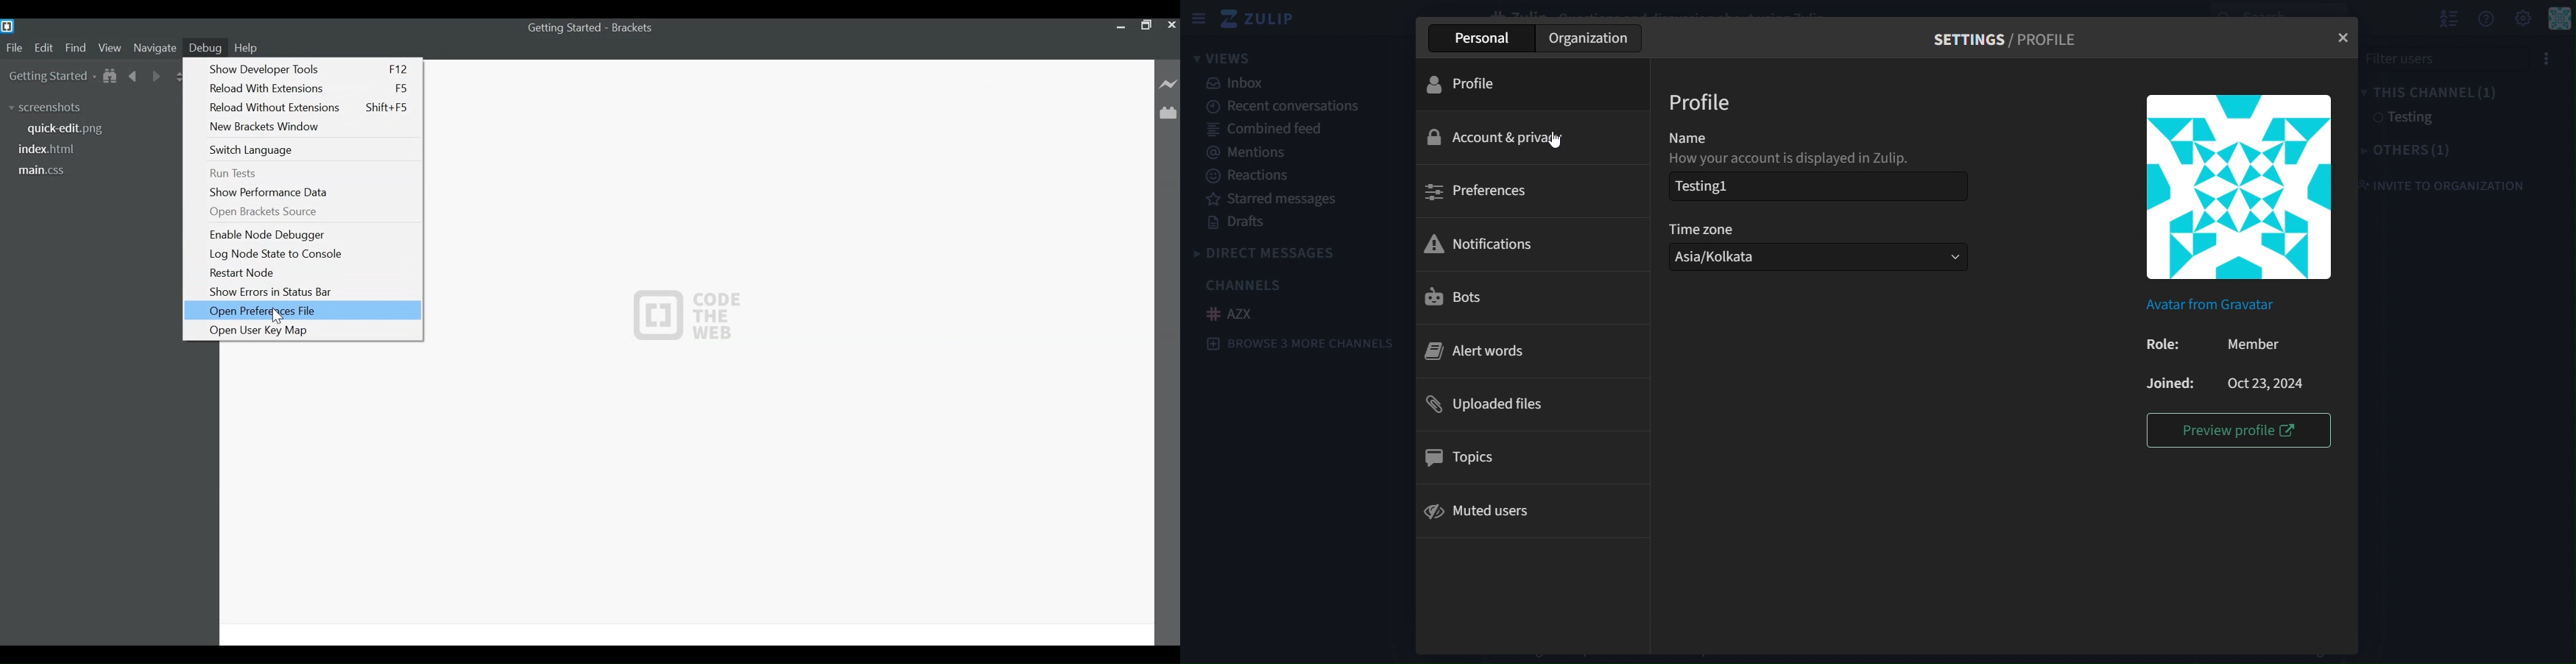  Describe the element at coordinates (593, 27) in the screenshot. I see `Getting Started - Brackets` at that location.